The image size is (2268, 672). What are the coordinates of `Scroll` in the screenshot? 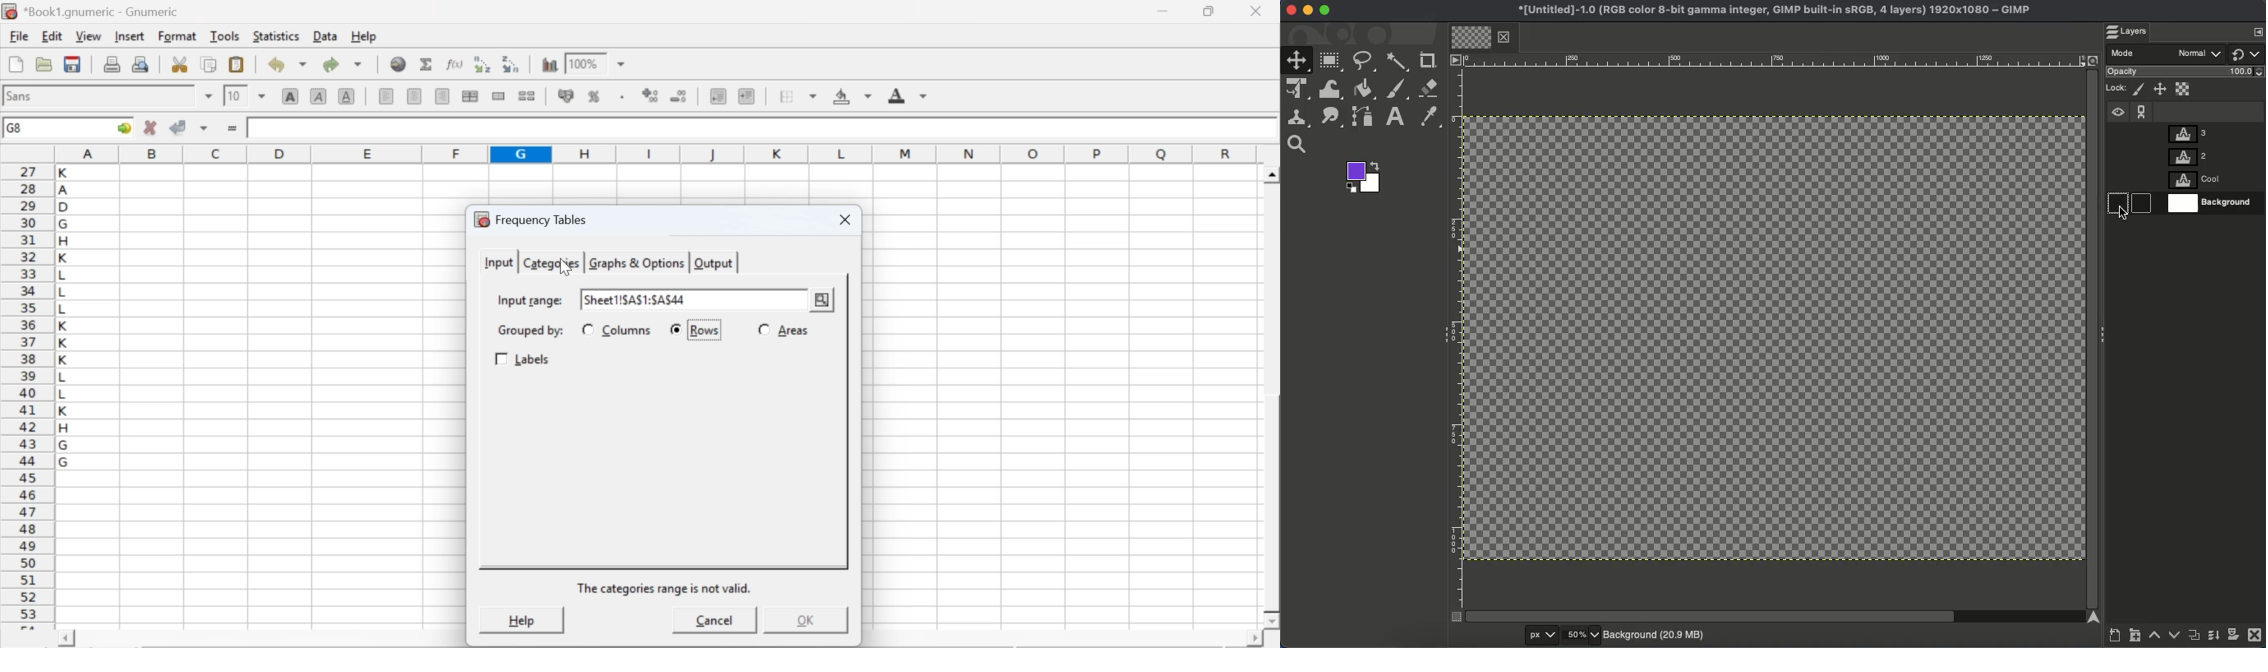 It's located at (1776, 617).